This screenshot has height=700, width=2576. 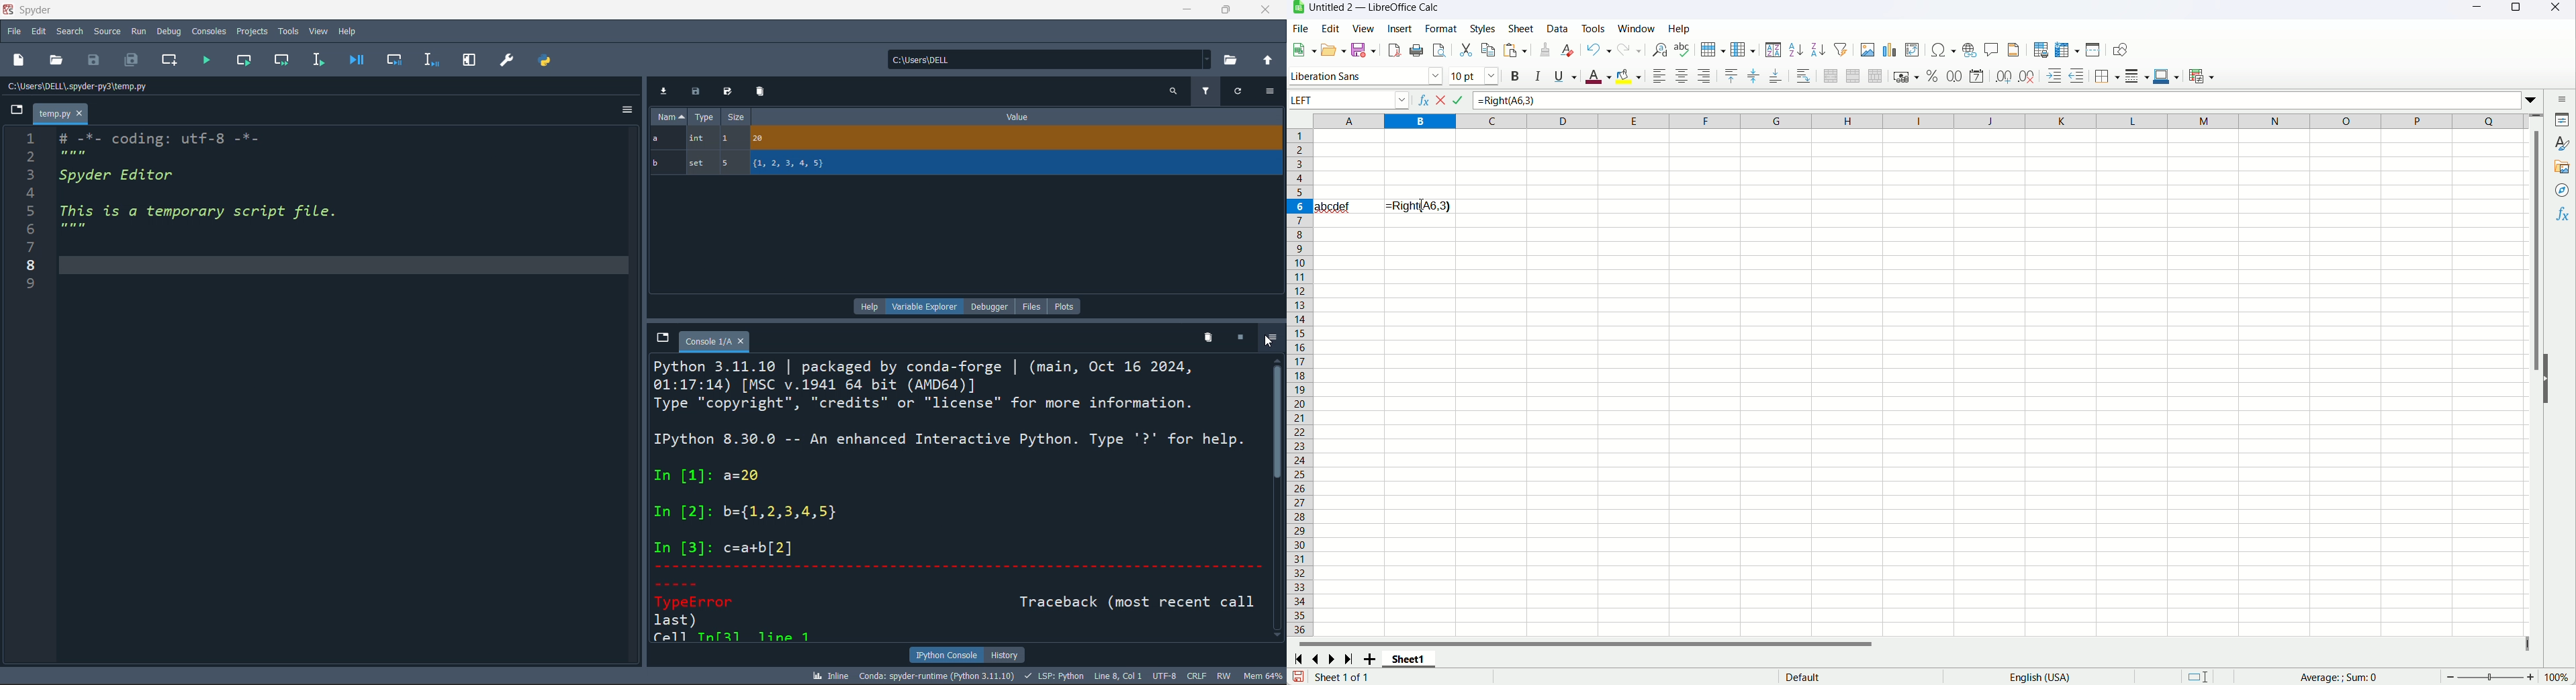 What do you see at coordinates (1301, 657) in the screenshot?
I see `scroll to first sheet` at bounding box center [1301, 657].